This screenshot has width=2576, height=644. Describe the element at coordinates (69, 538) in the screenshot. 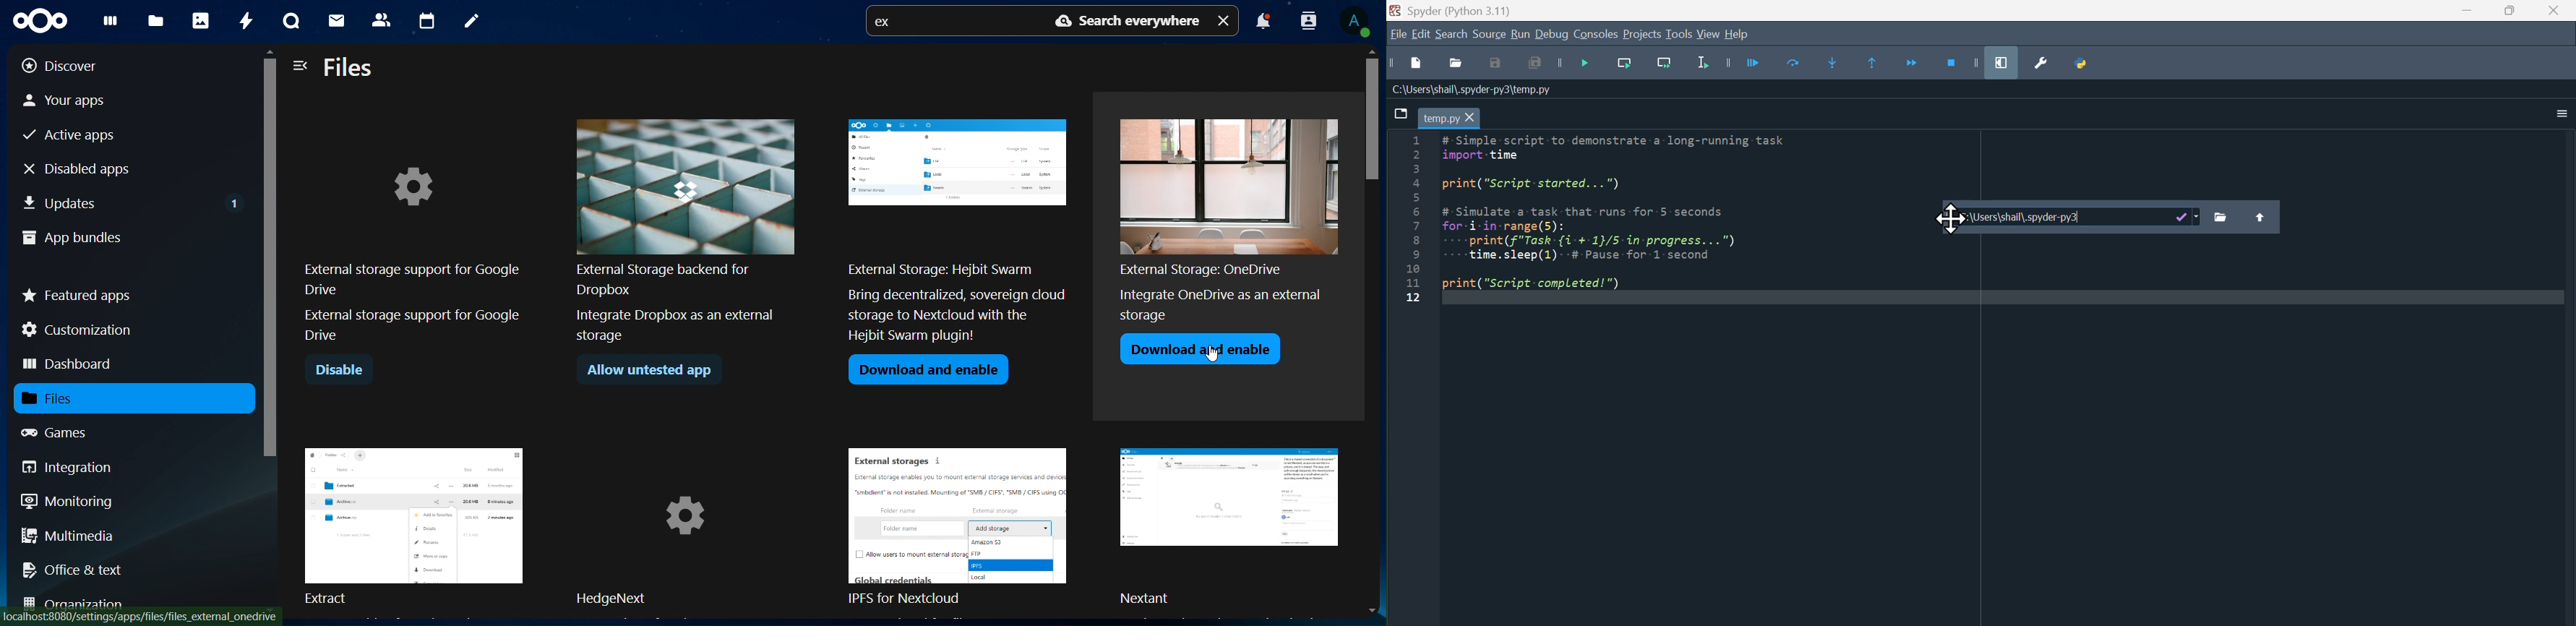

I see `multimedia` at that location.